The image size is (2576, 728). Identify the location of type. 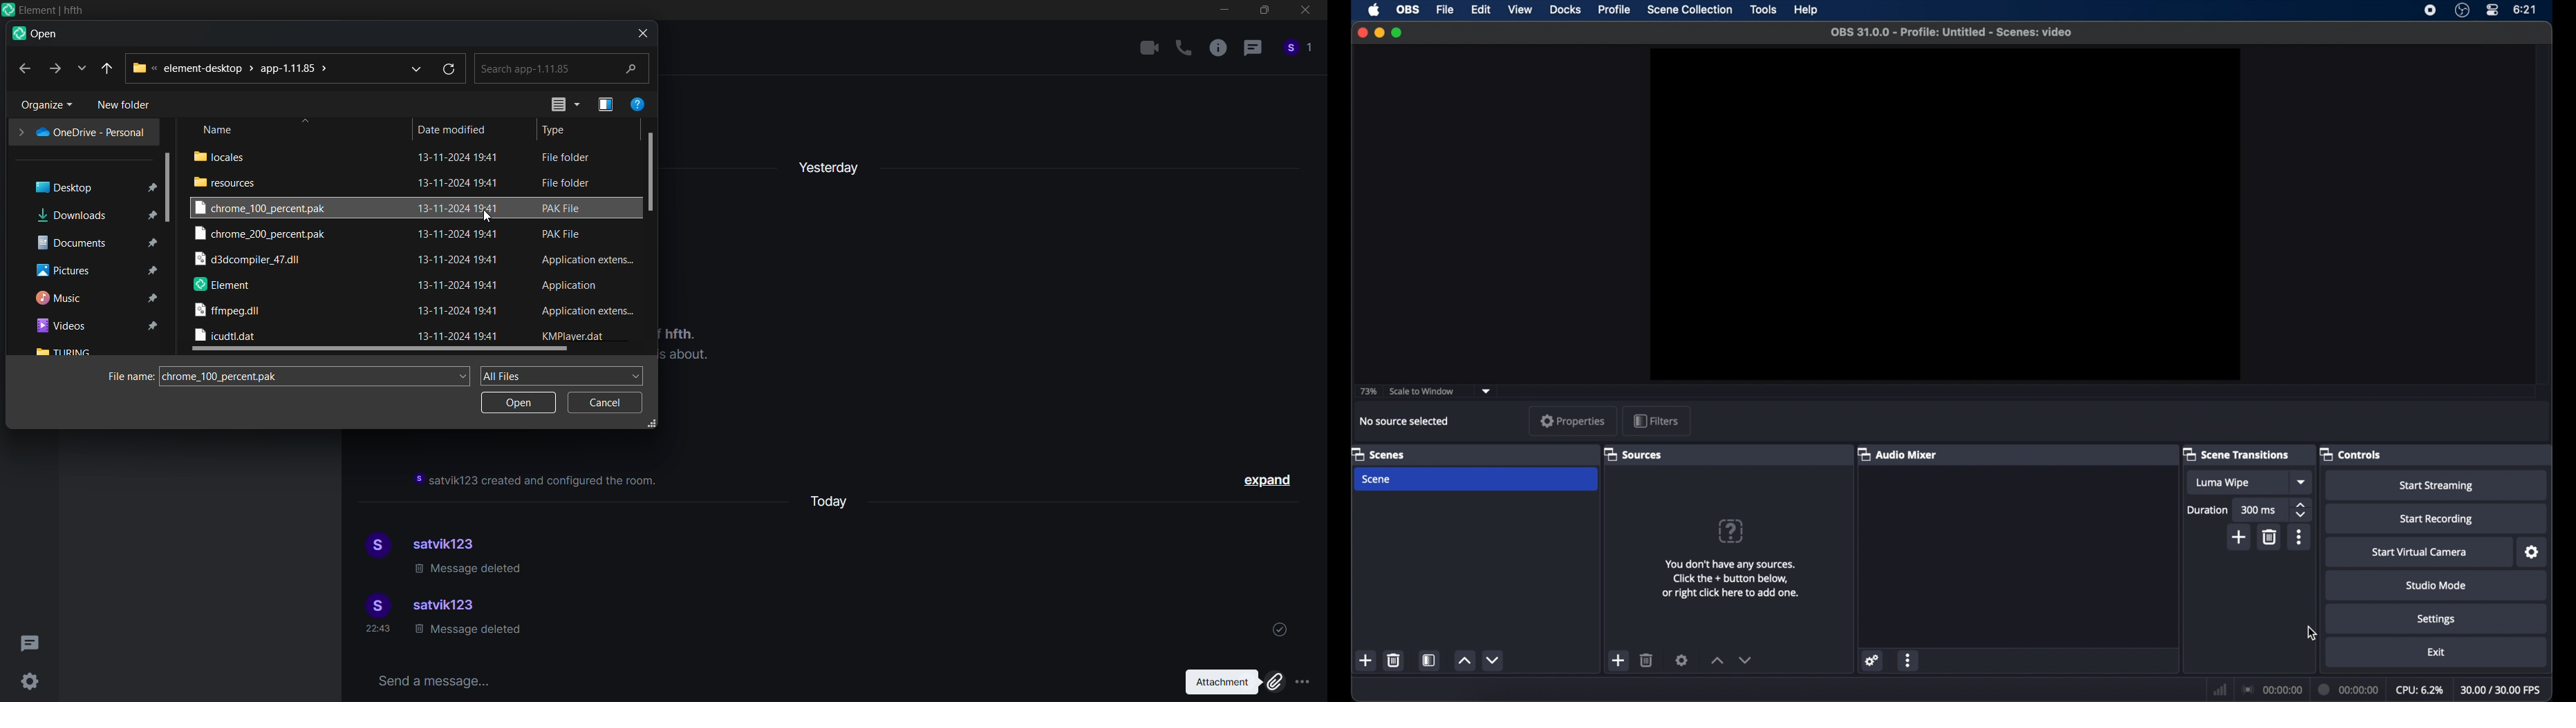
(559, 130).